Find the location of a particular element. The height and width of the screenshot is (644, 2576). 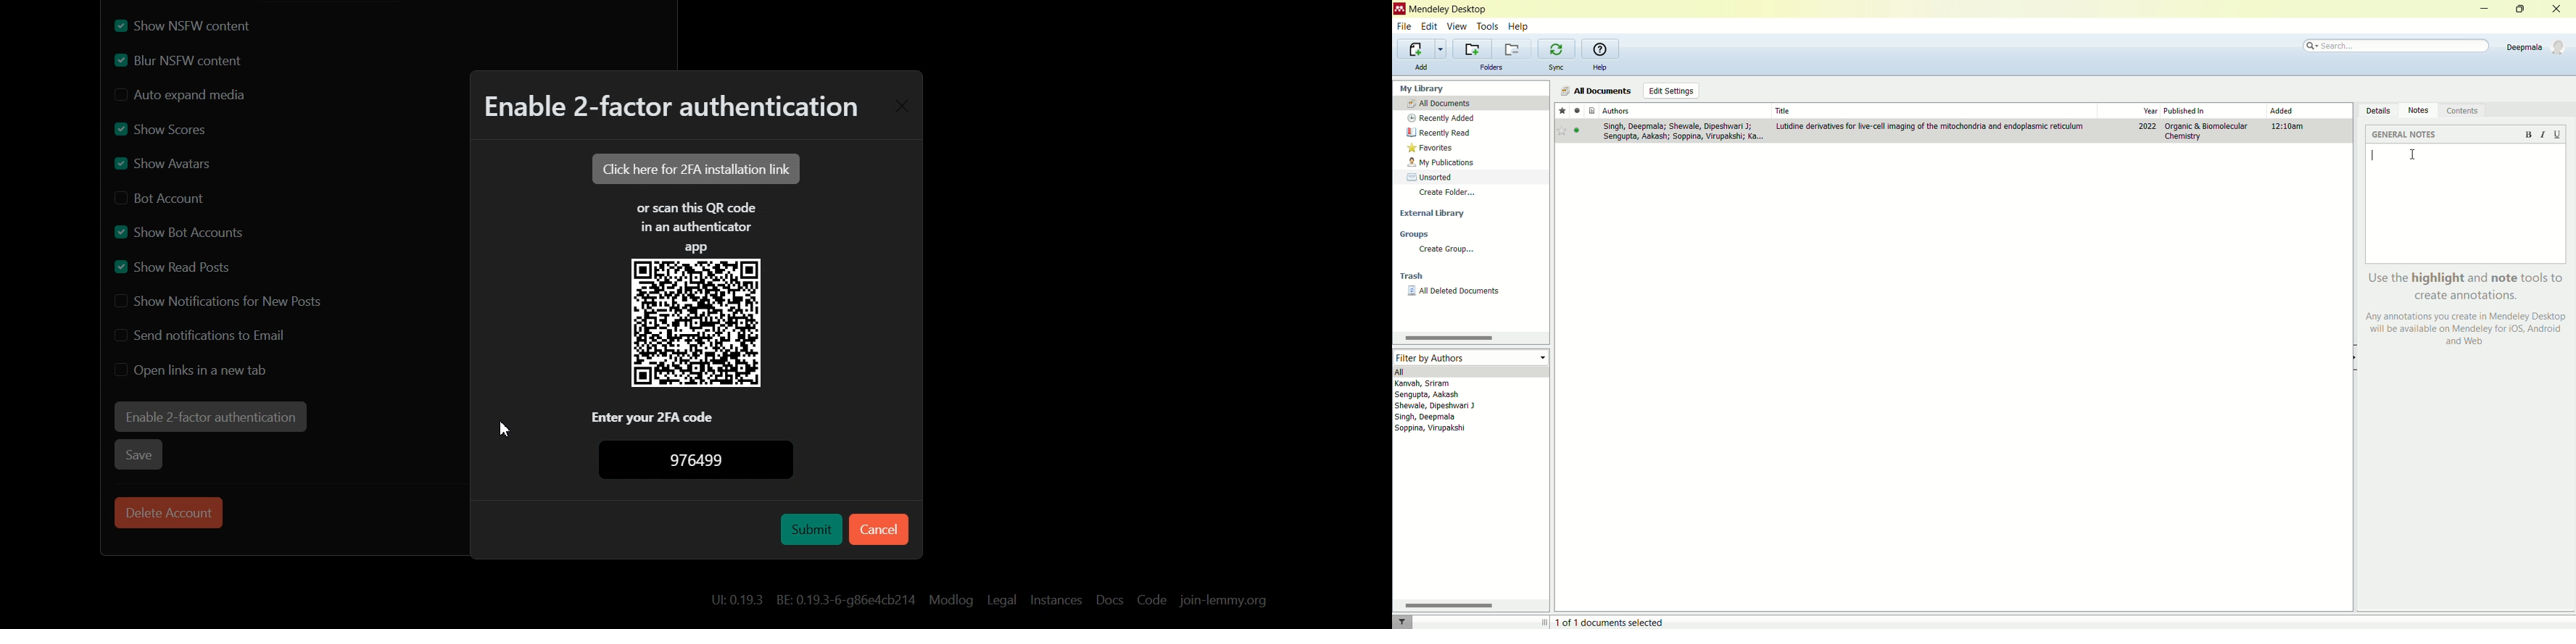

external libarary is located at coordinates (1471, 212).